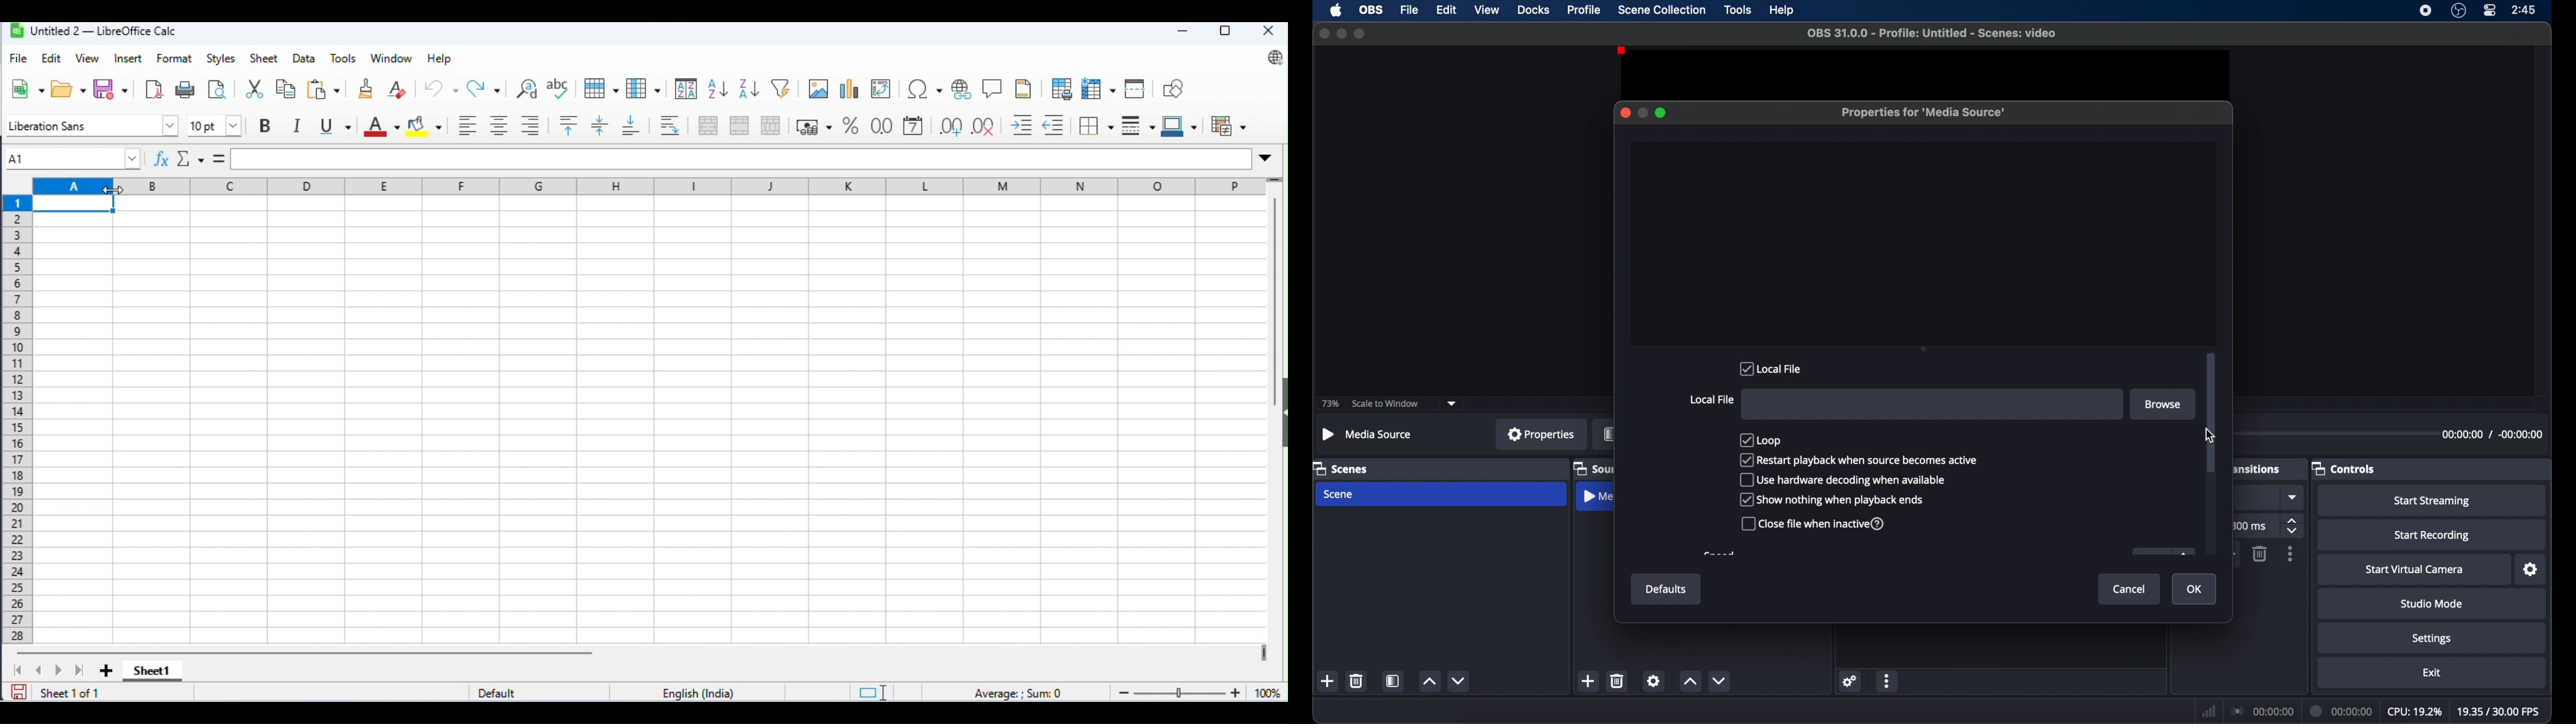 This screenshot has height=728, width=2576. What do you see at coordinates (1772, 369) in the screenshot?
I see `local file` at bounding box center [1772, 369].